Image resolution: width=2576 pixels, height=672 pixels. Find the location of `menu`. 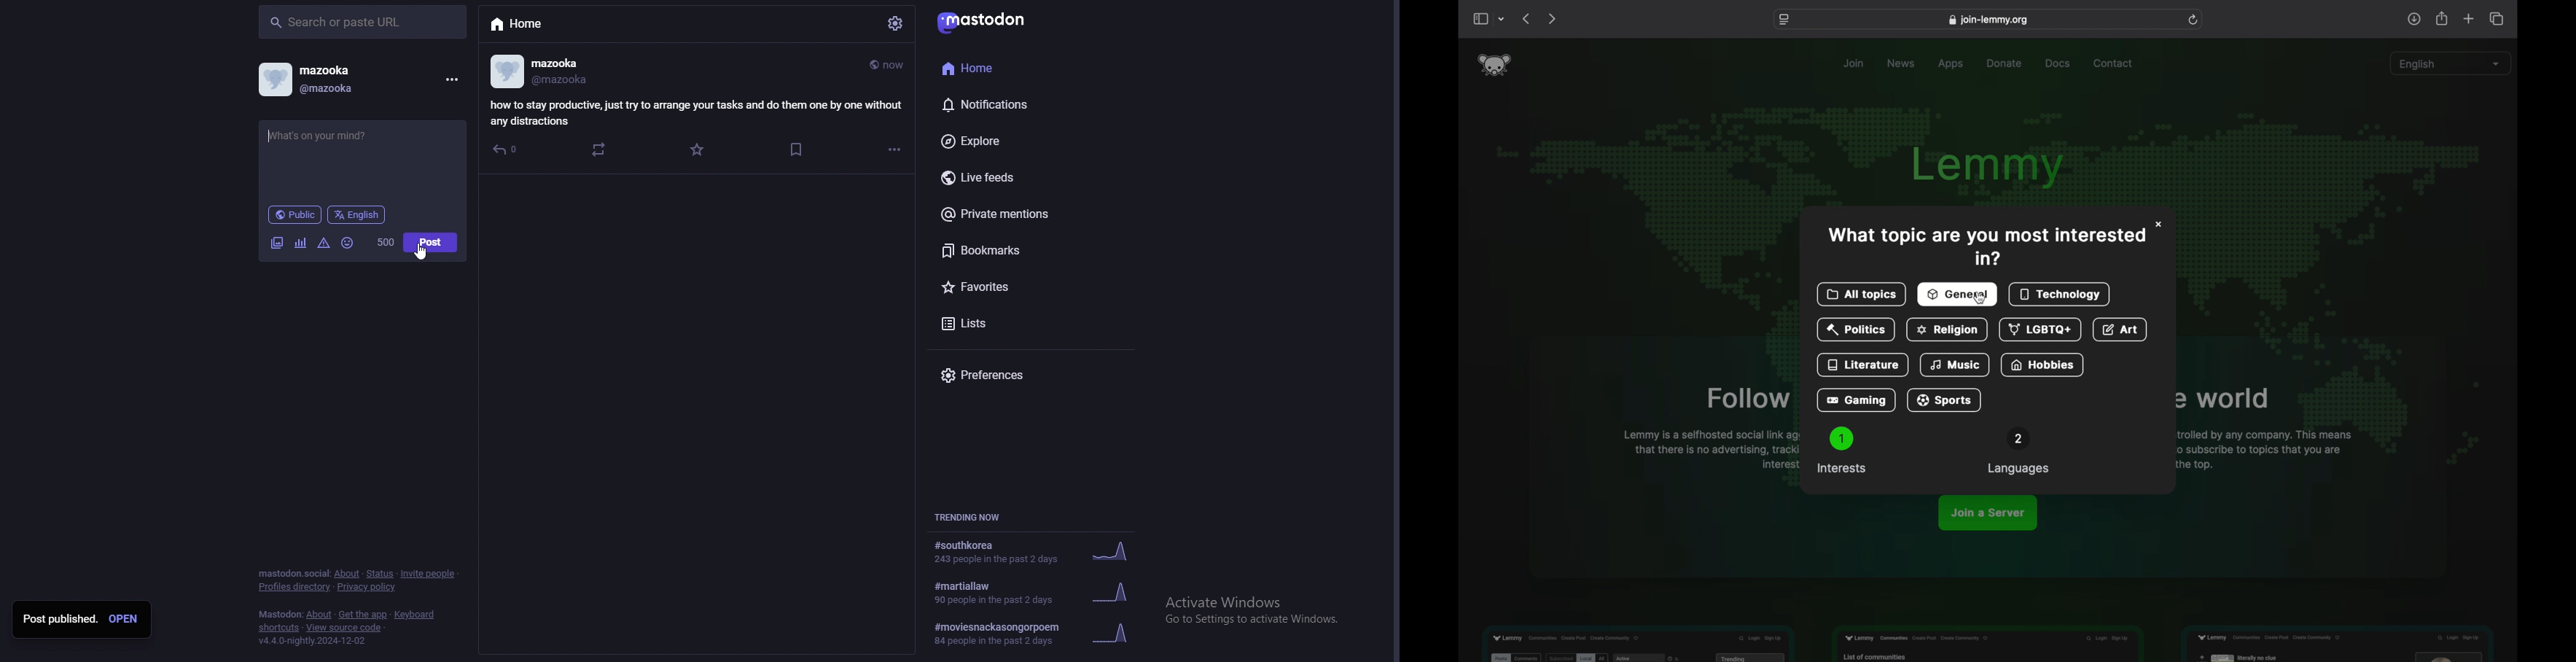

menu is located at coordinates (452, 80).